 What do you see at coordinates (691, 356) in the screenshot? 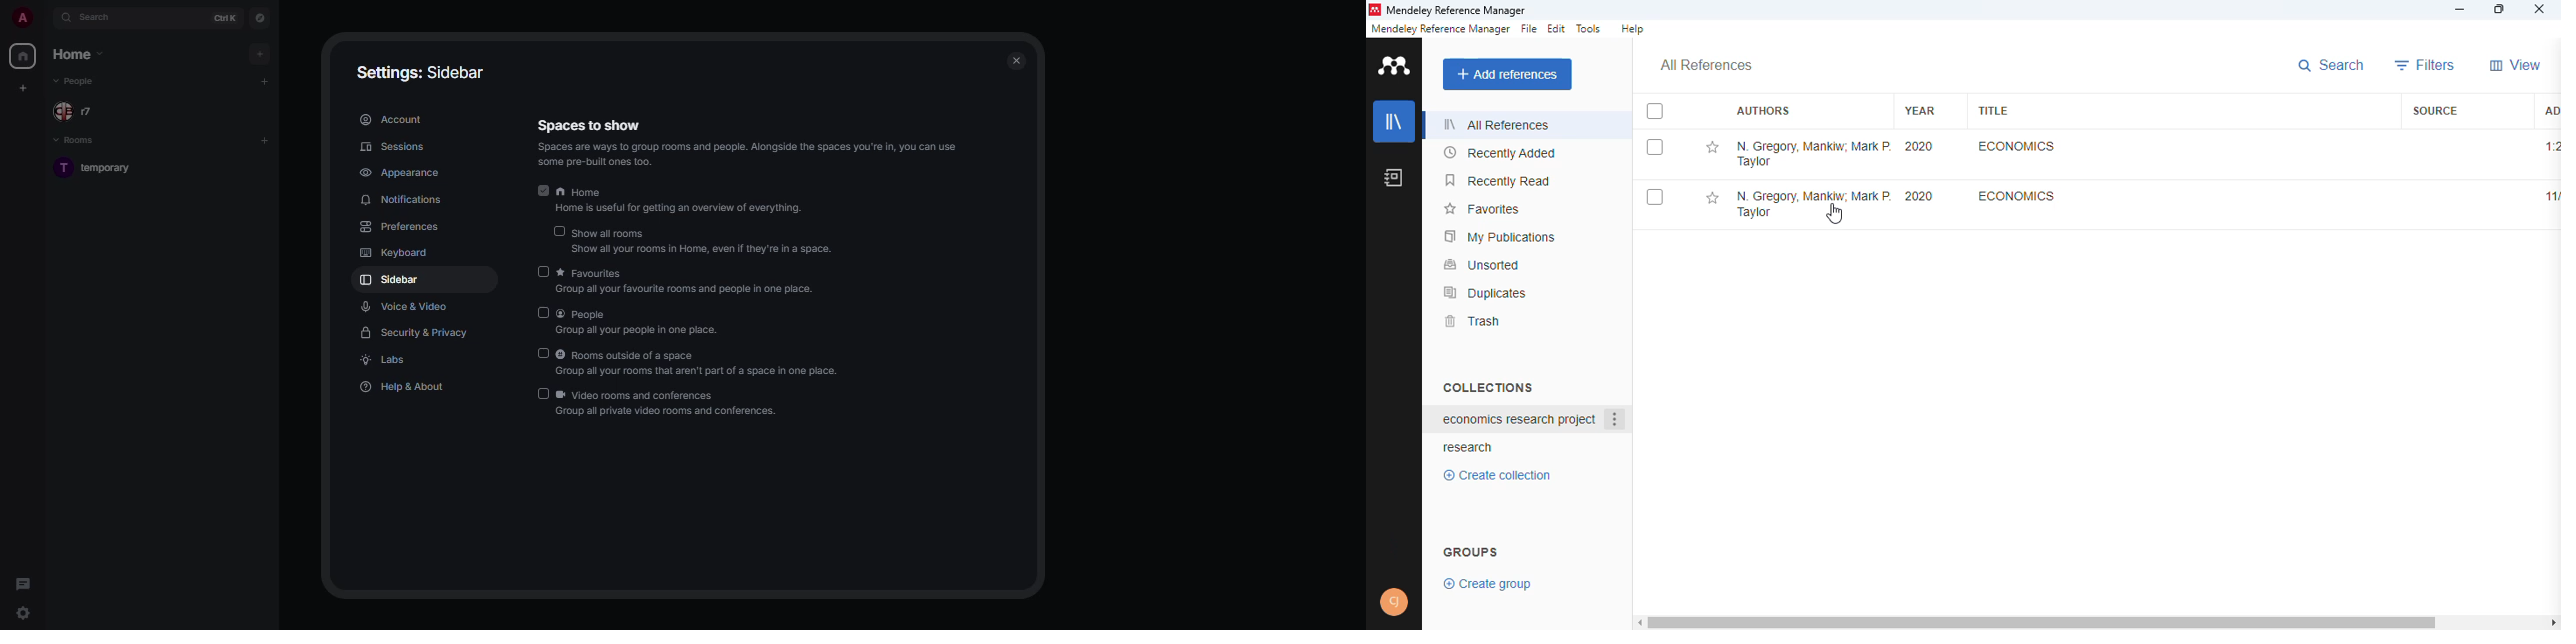
I see `rooms outside of a space` at bounding box center [691, 356].